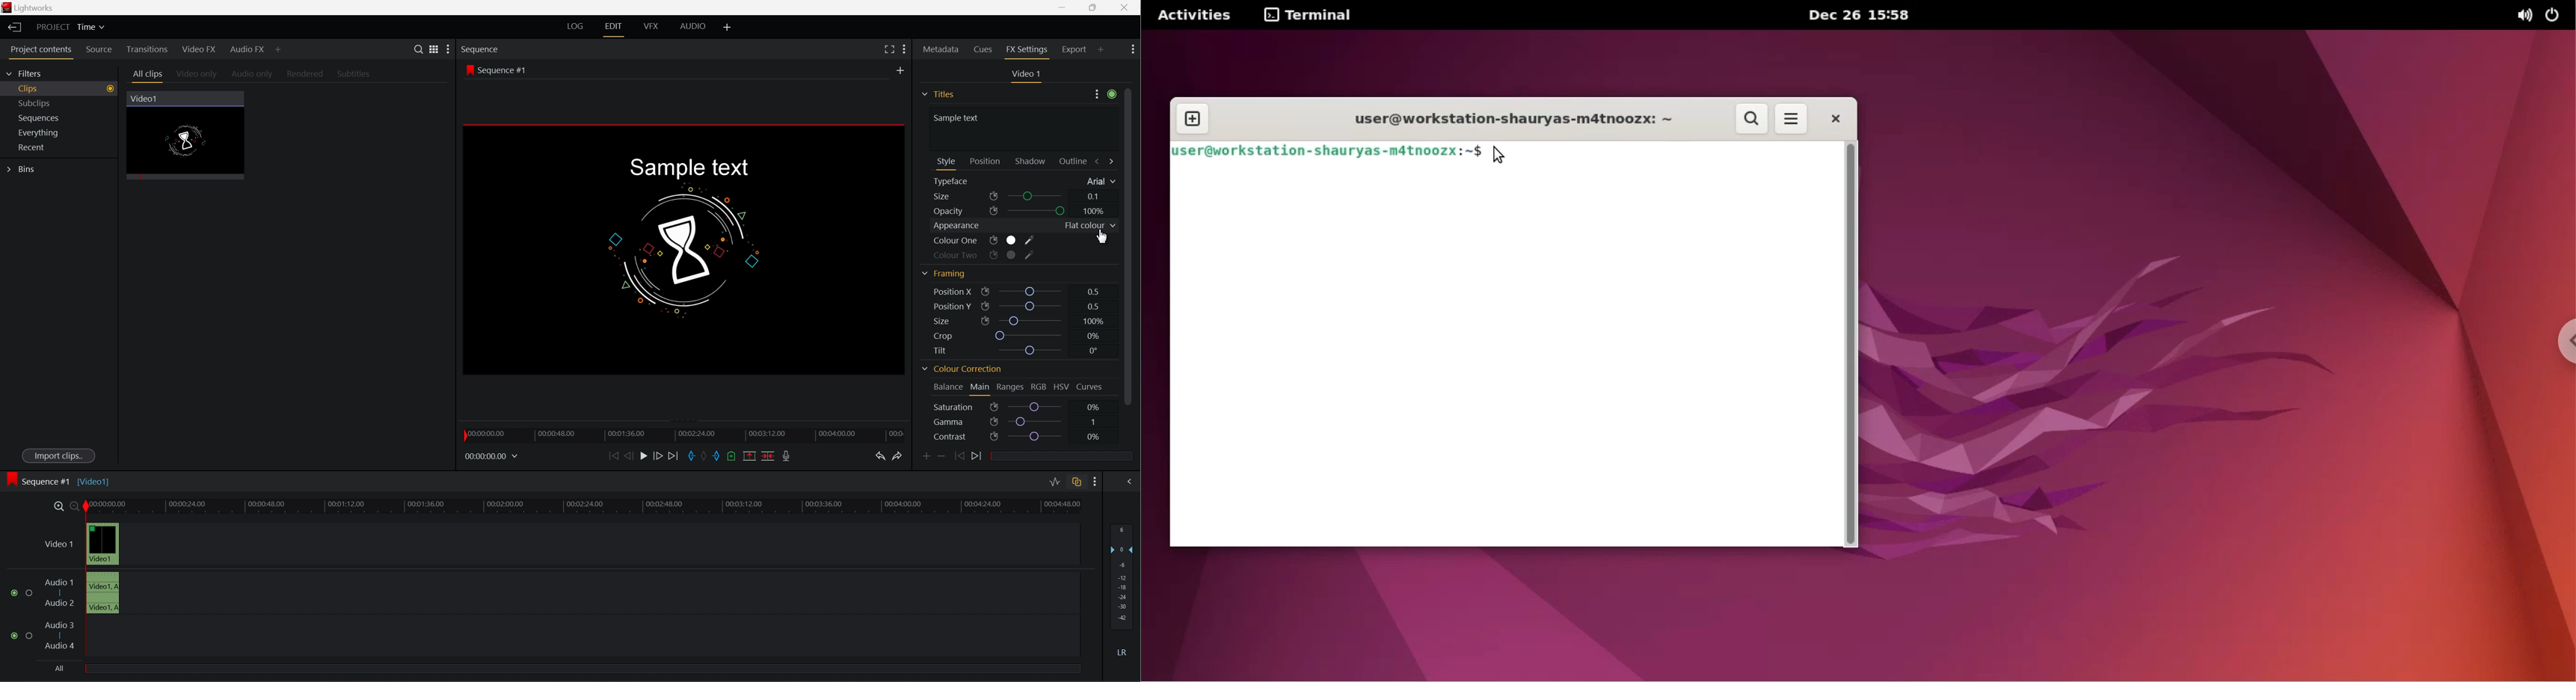  What do you see at coordinates (1010, 387) in the screenshot?
I see `ranges` at bounding box center [1010, 387].